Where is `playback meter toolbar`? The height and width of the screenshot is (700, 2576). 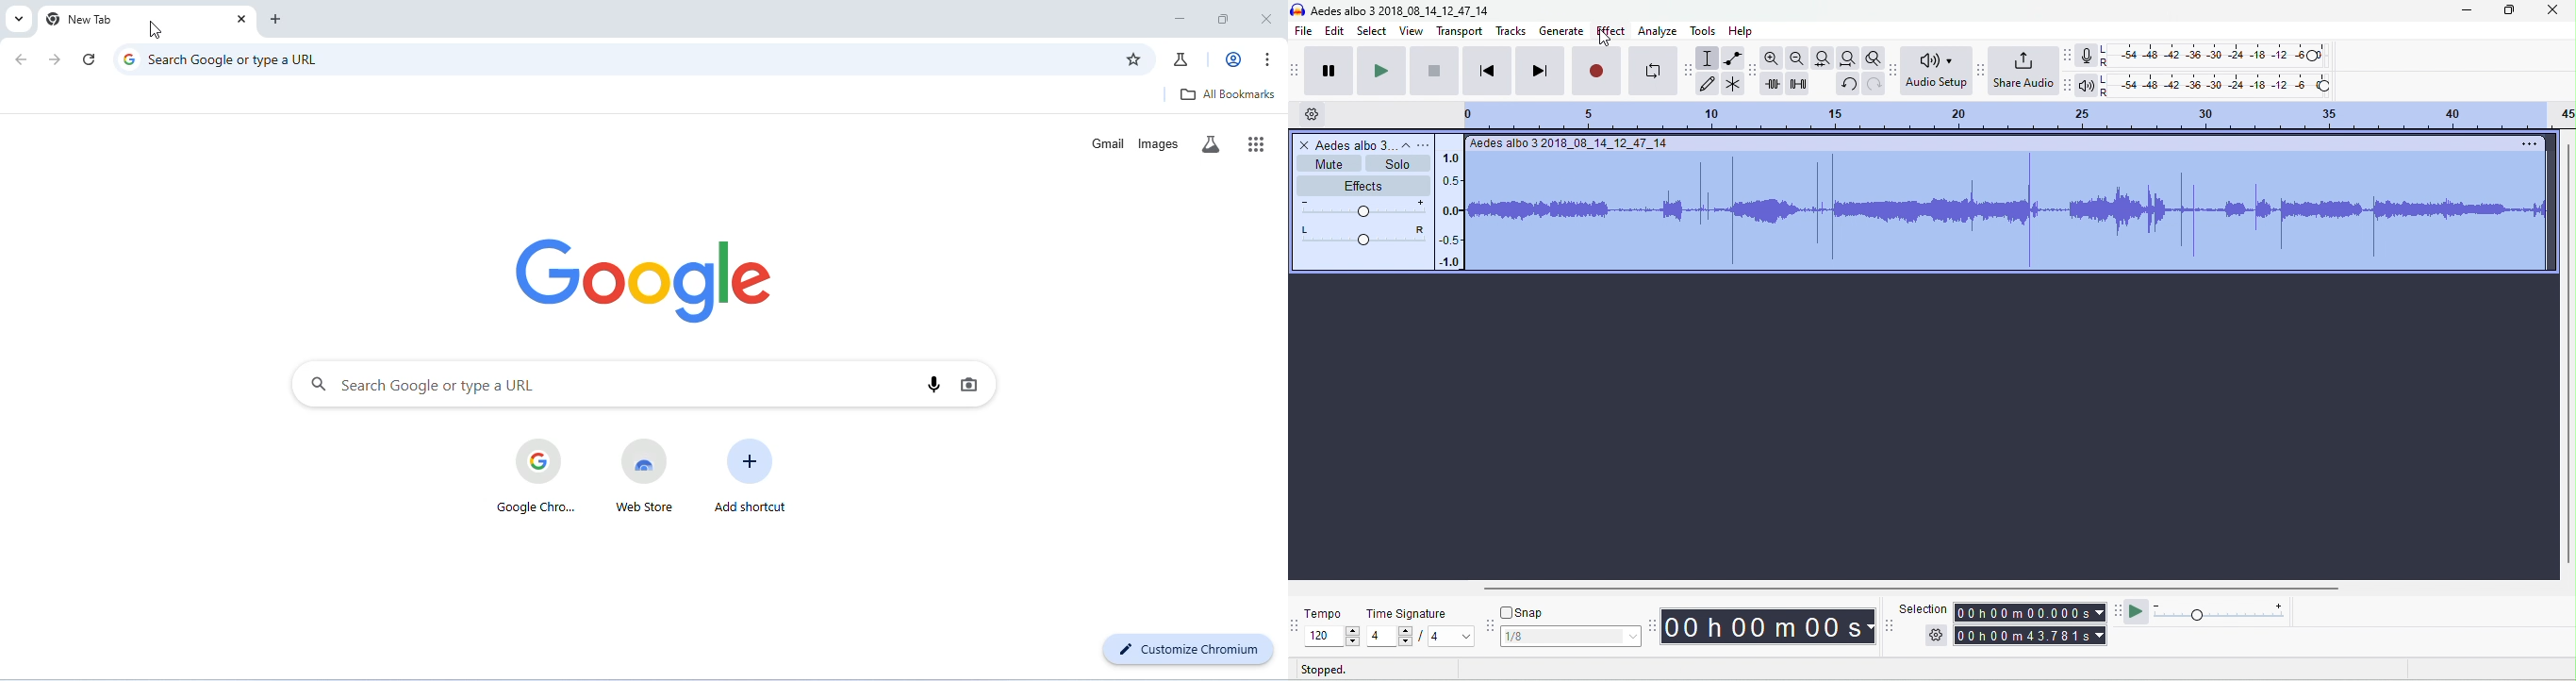
playback meter toolbar is located at coordinates (2071, 86).